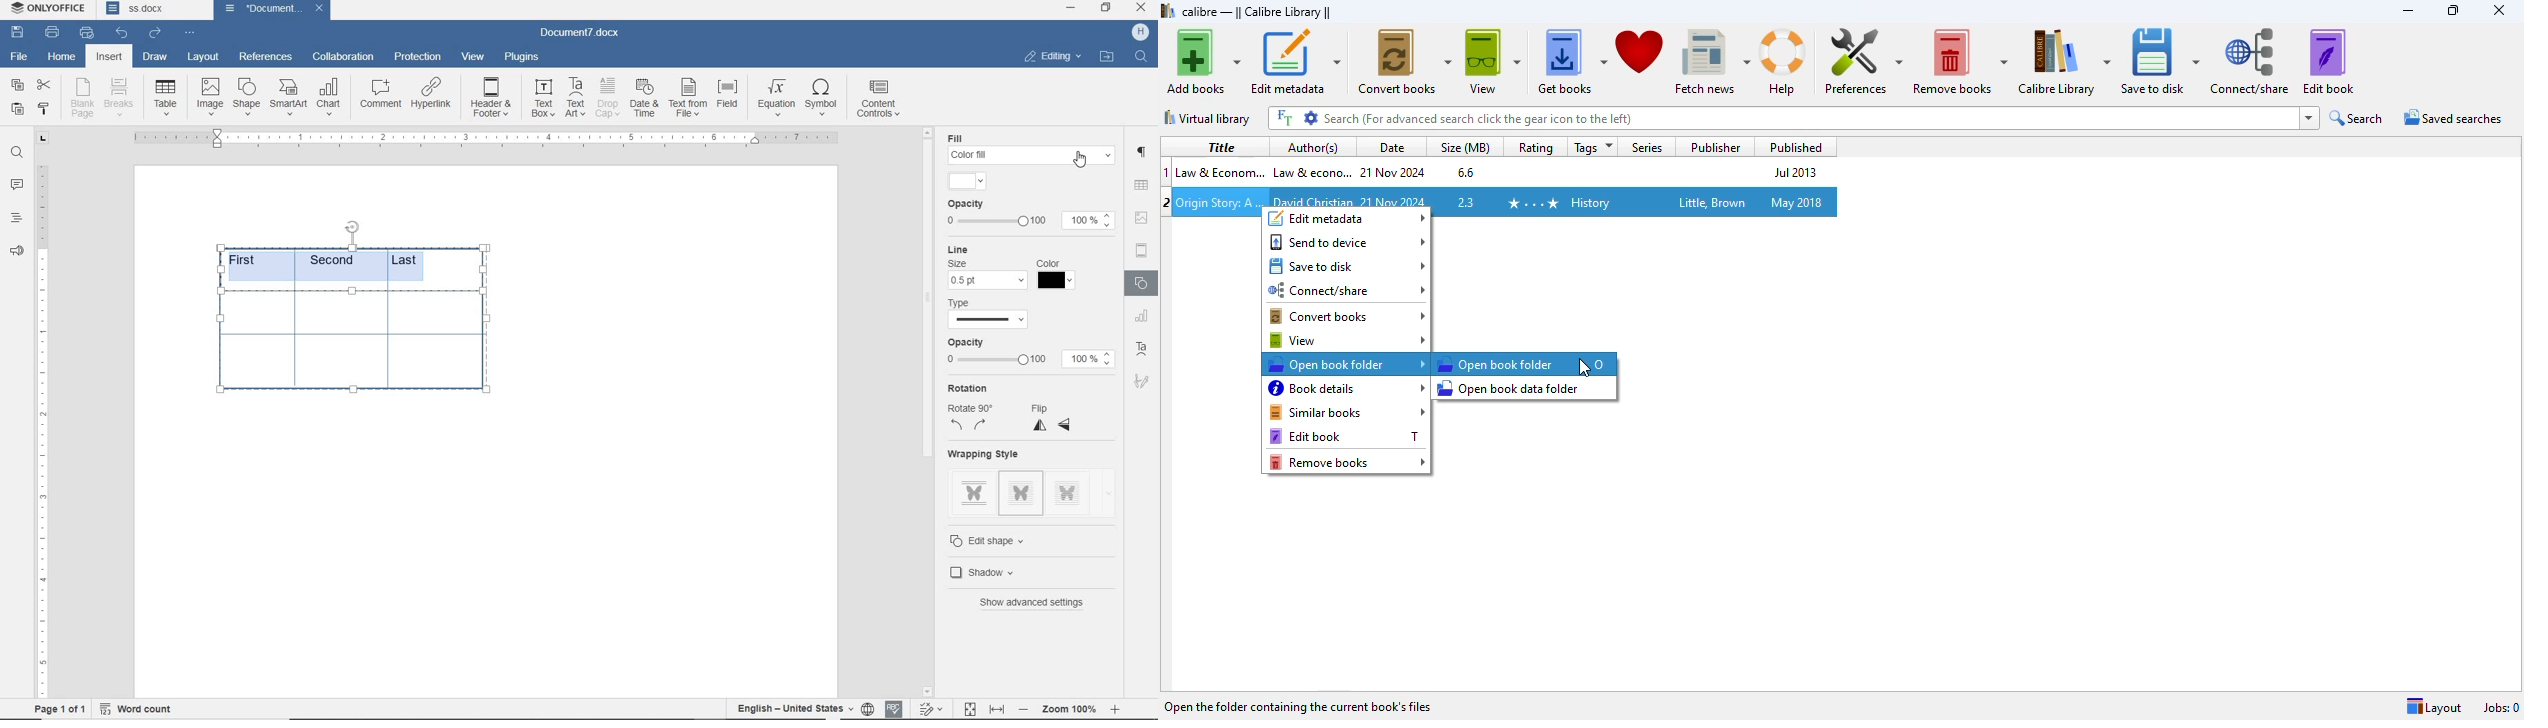 This screenshot has width=2548, height=728. What do you see at coordinates (1389, 147) in the screenshot?
I see `date` at bounding box center [1389, 147].